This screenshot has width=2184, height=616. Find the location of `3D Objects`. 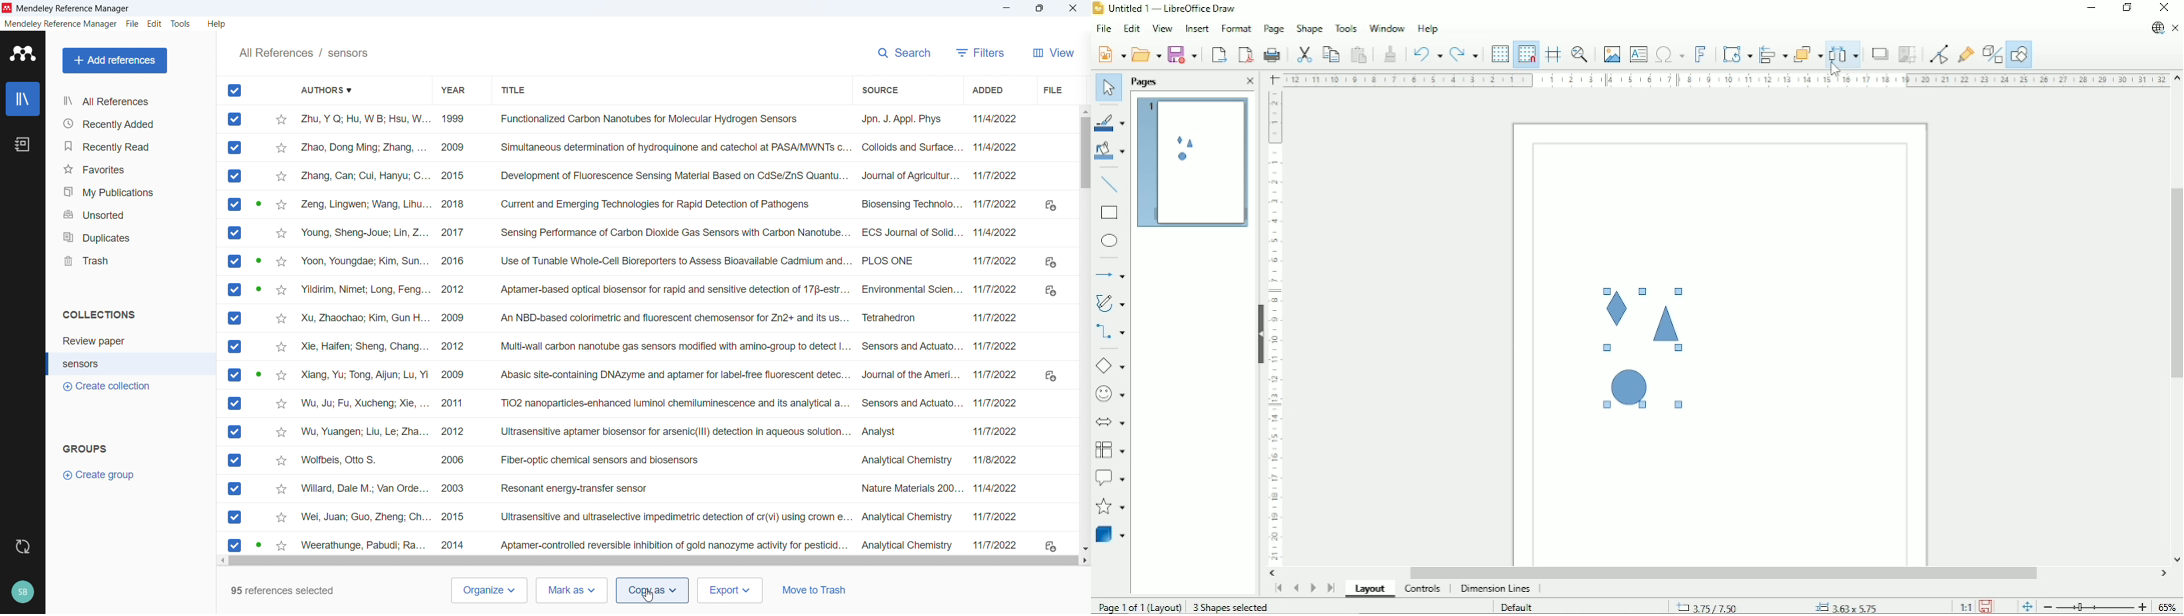

3D Objects is located at coordinates (1111, 534).